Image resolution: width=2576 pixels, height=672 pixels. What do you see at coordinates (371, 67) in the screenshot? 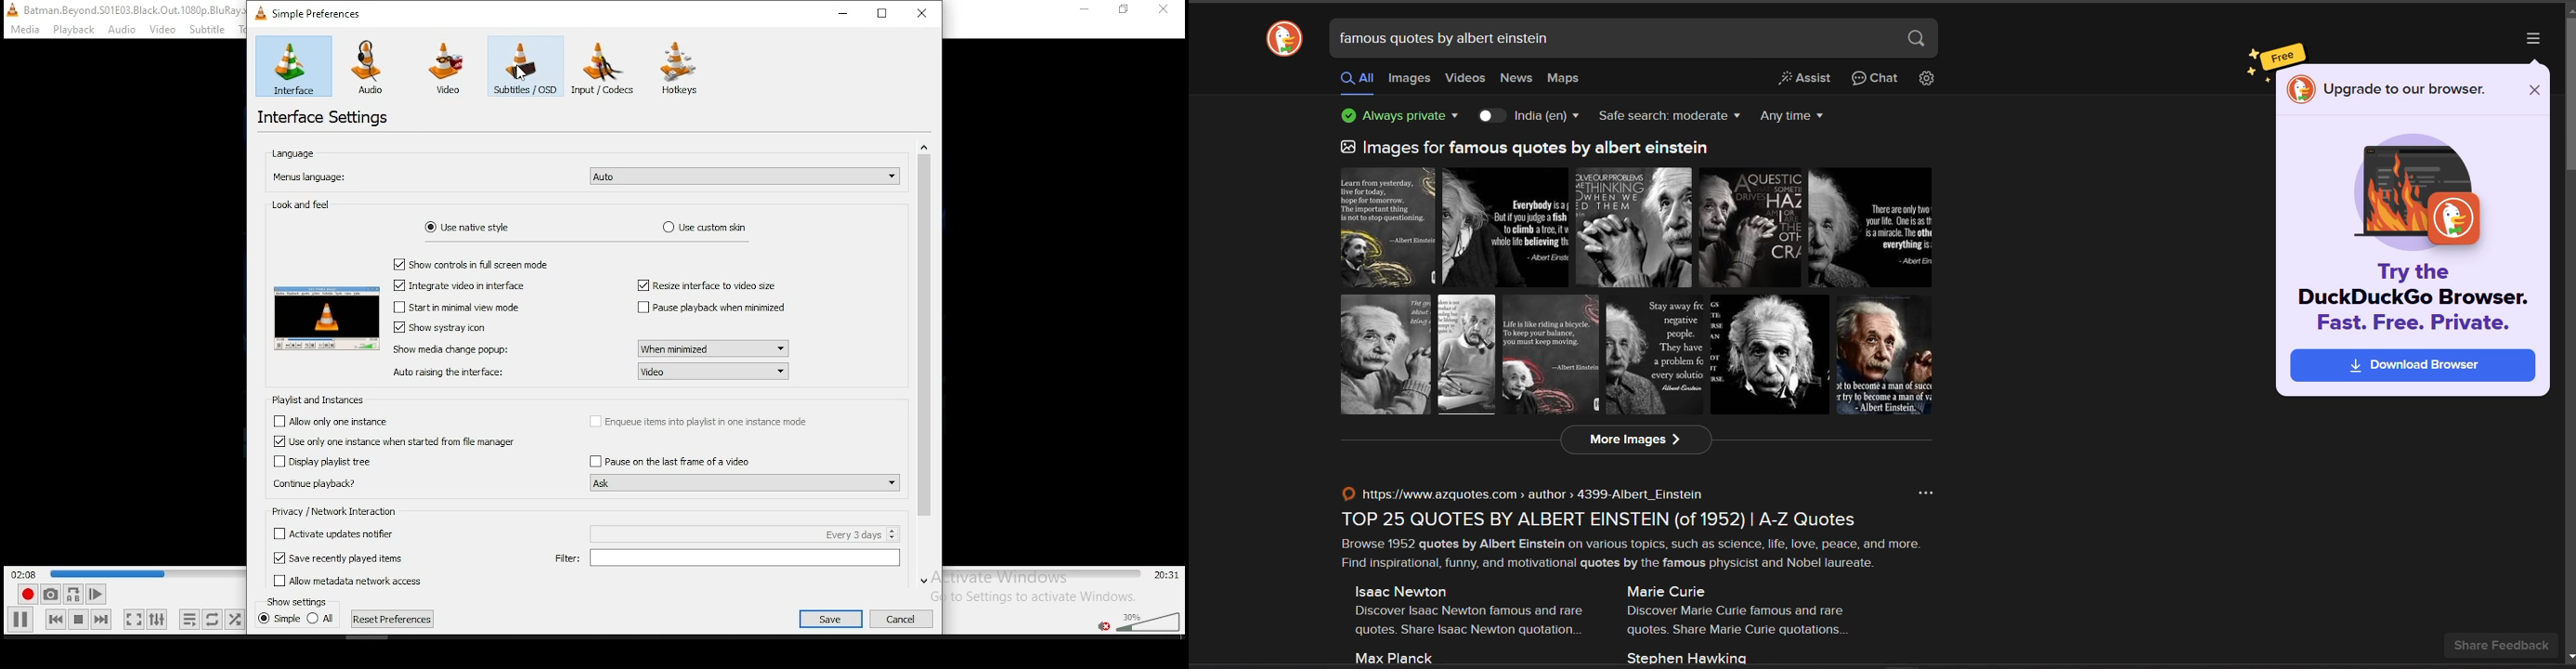
I see `audio` at bounding box center [371, 67].